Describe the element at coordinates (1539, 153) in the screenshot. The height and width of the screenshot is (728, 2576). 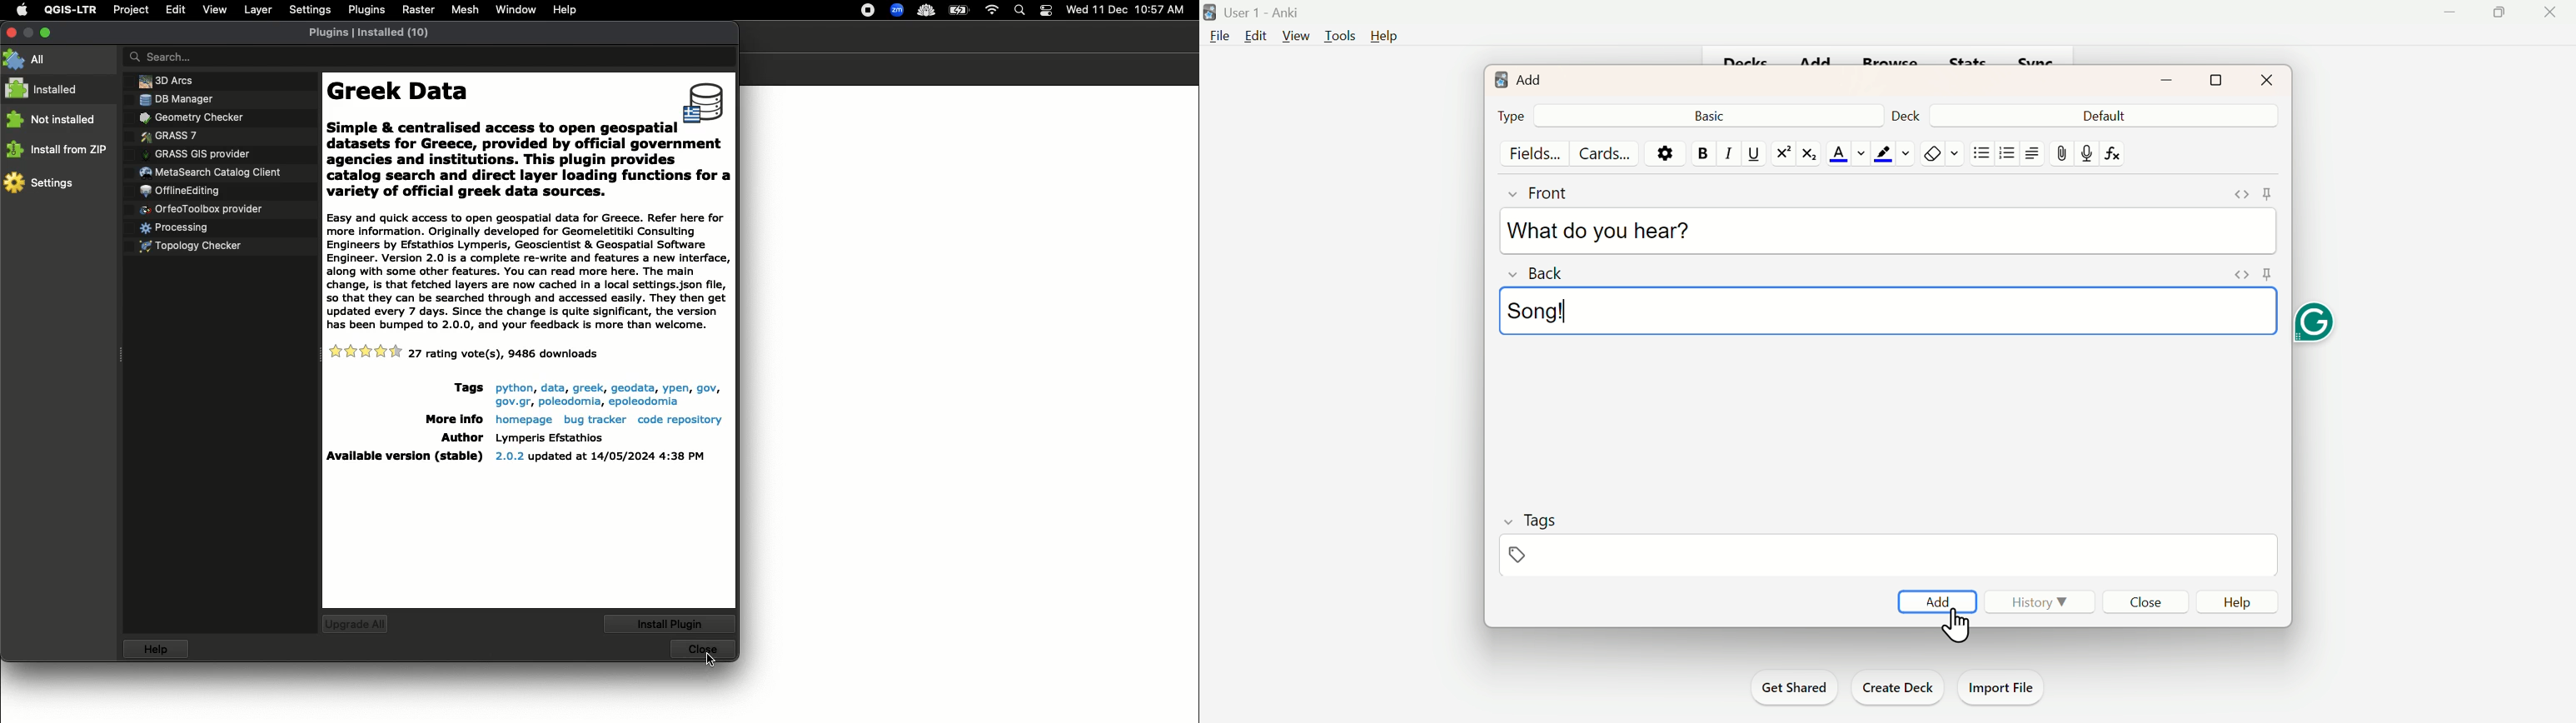
I see `Fields...` at that location.